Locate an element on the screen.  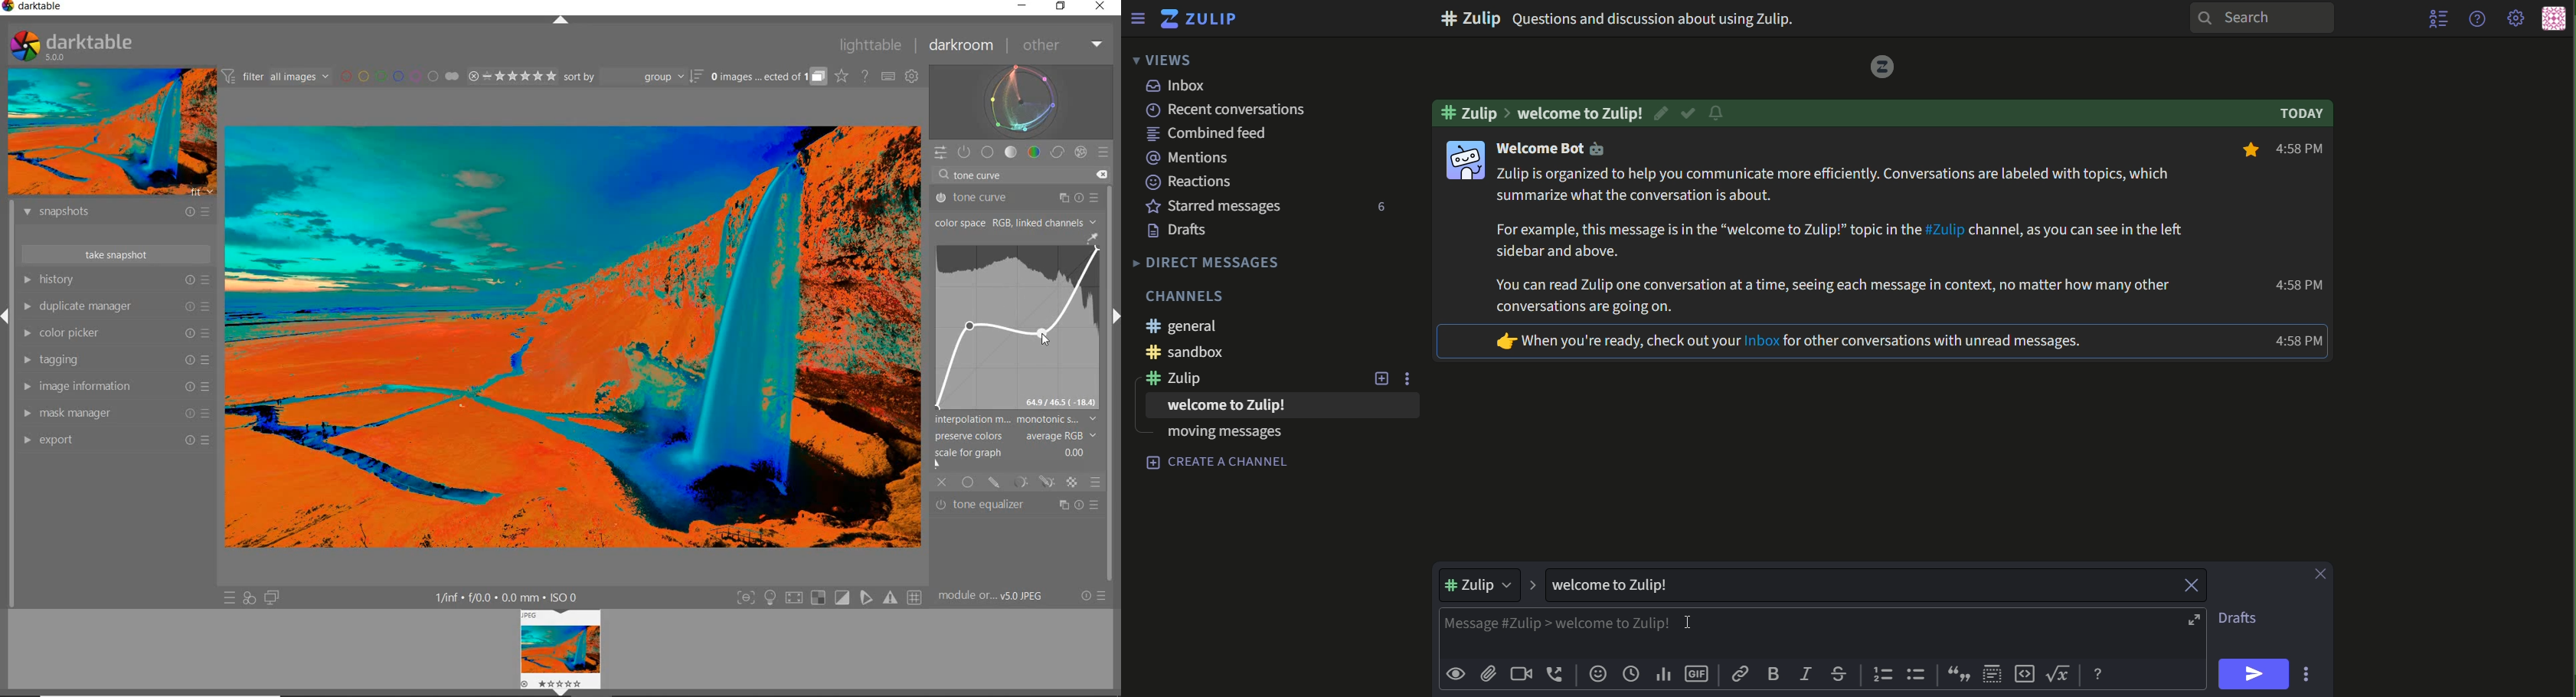
options is located at coordinates (2309, 673).